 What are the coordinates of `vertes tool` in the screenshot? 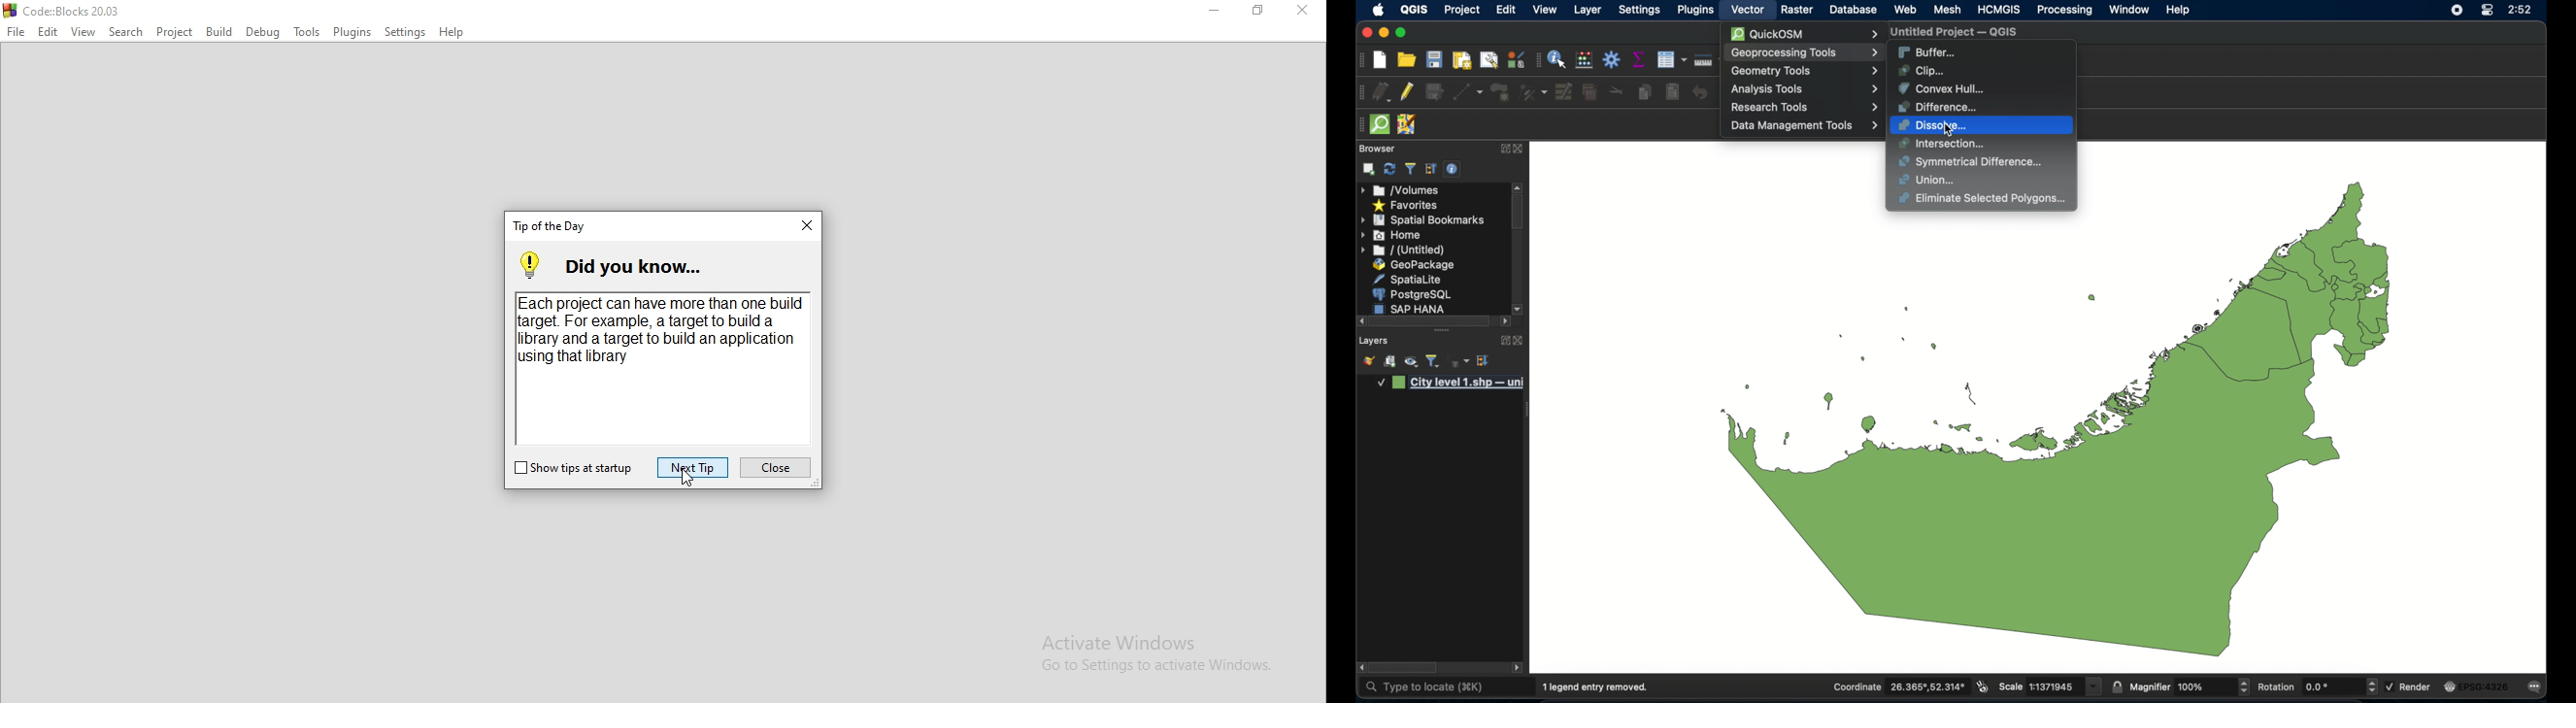 It's located at (1531, 92).